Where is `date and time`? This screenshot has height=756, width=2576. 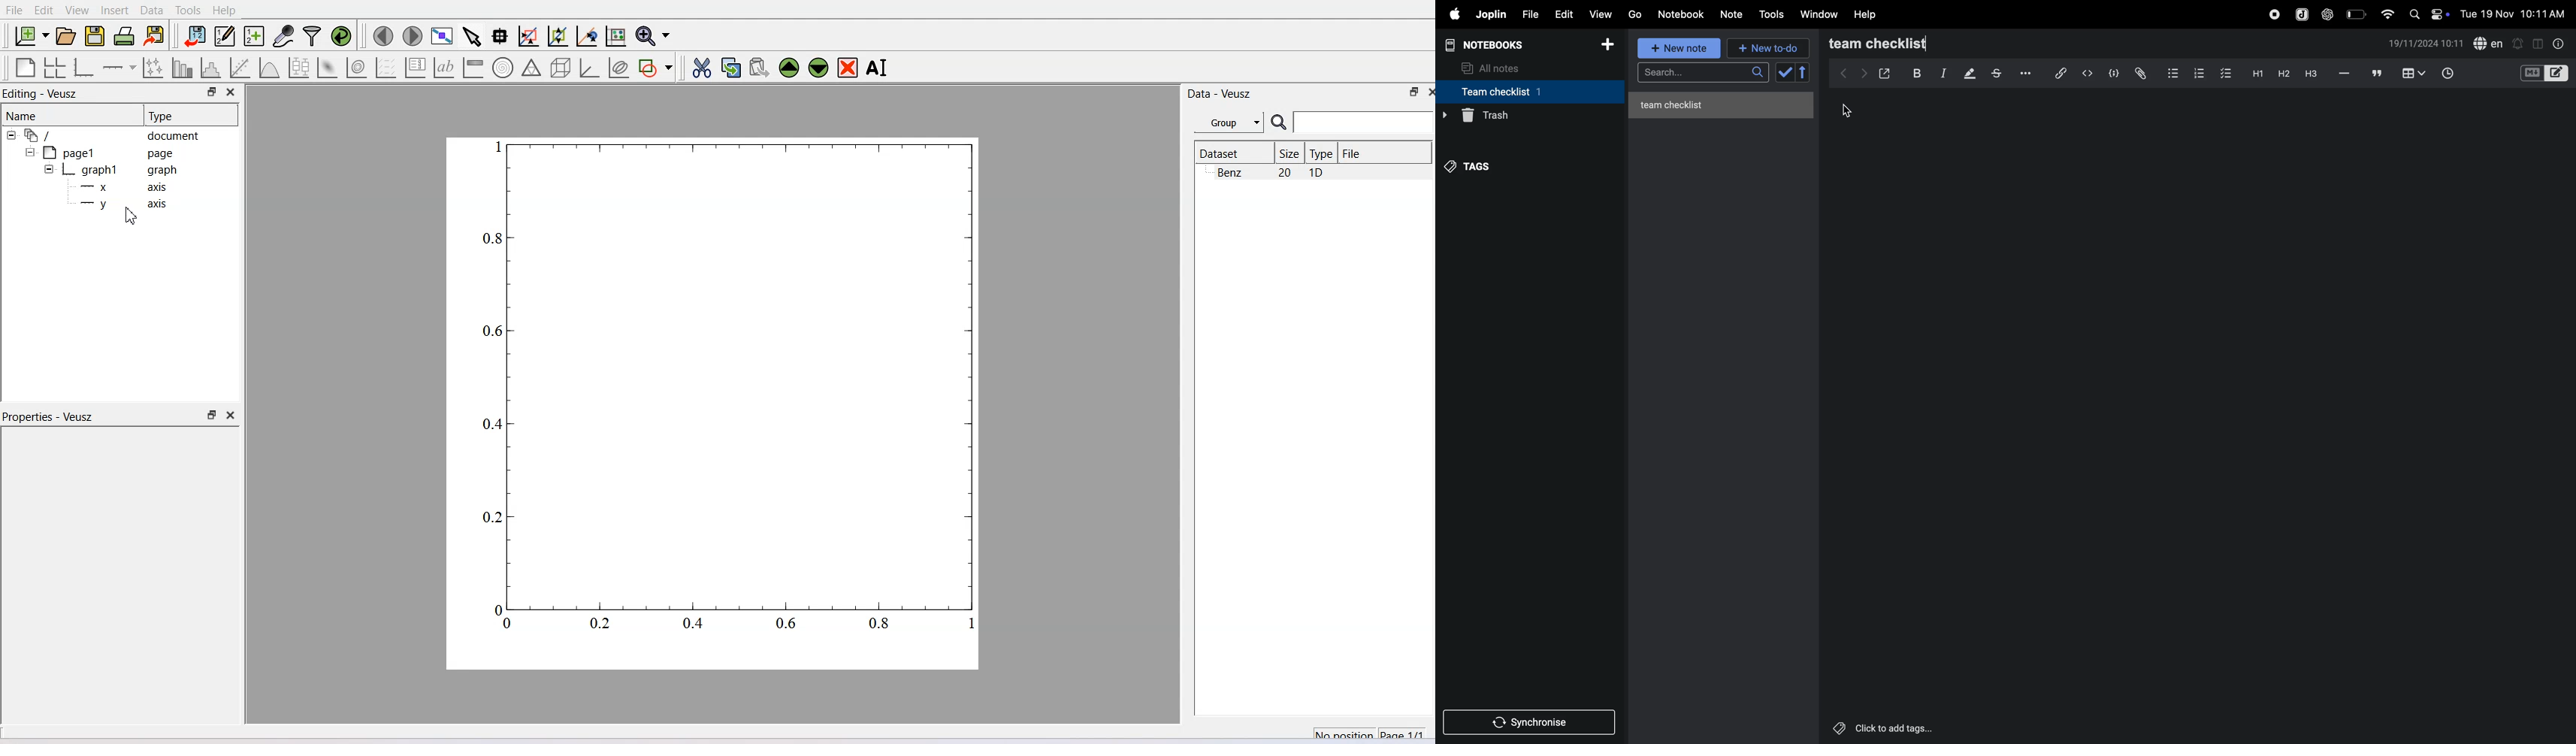
date and time is located at coordinates (2513, 14).